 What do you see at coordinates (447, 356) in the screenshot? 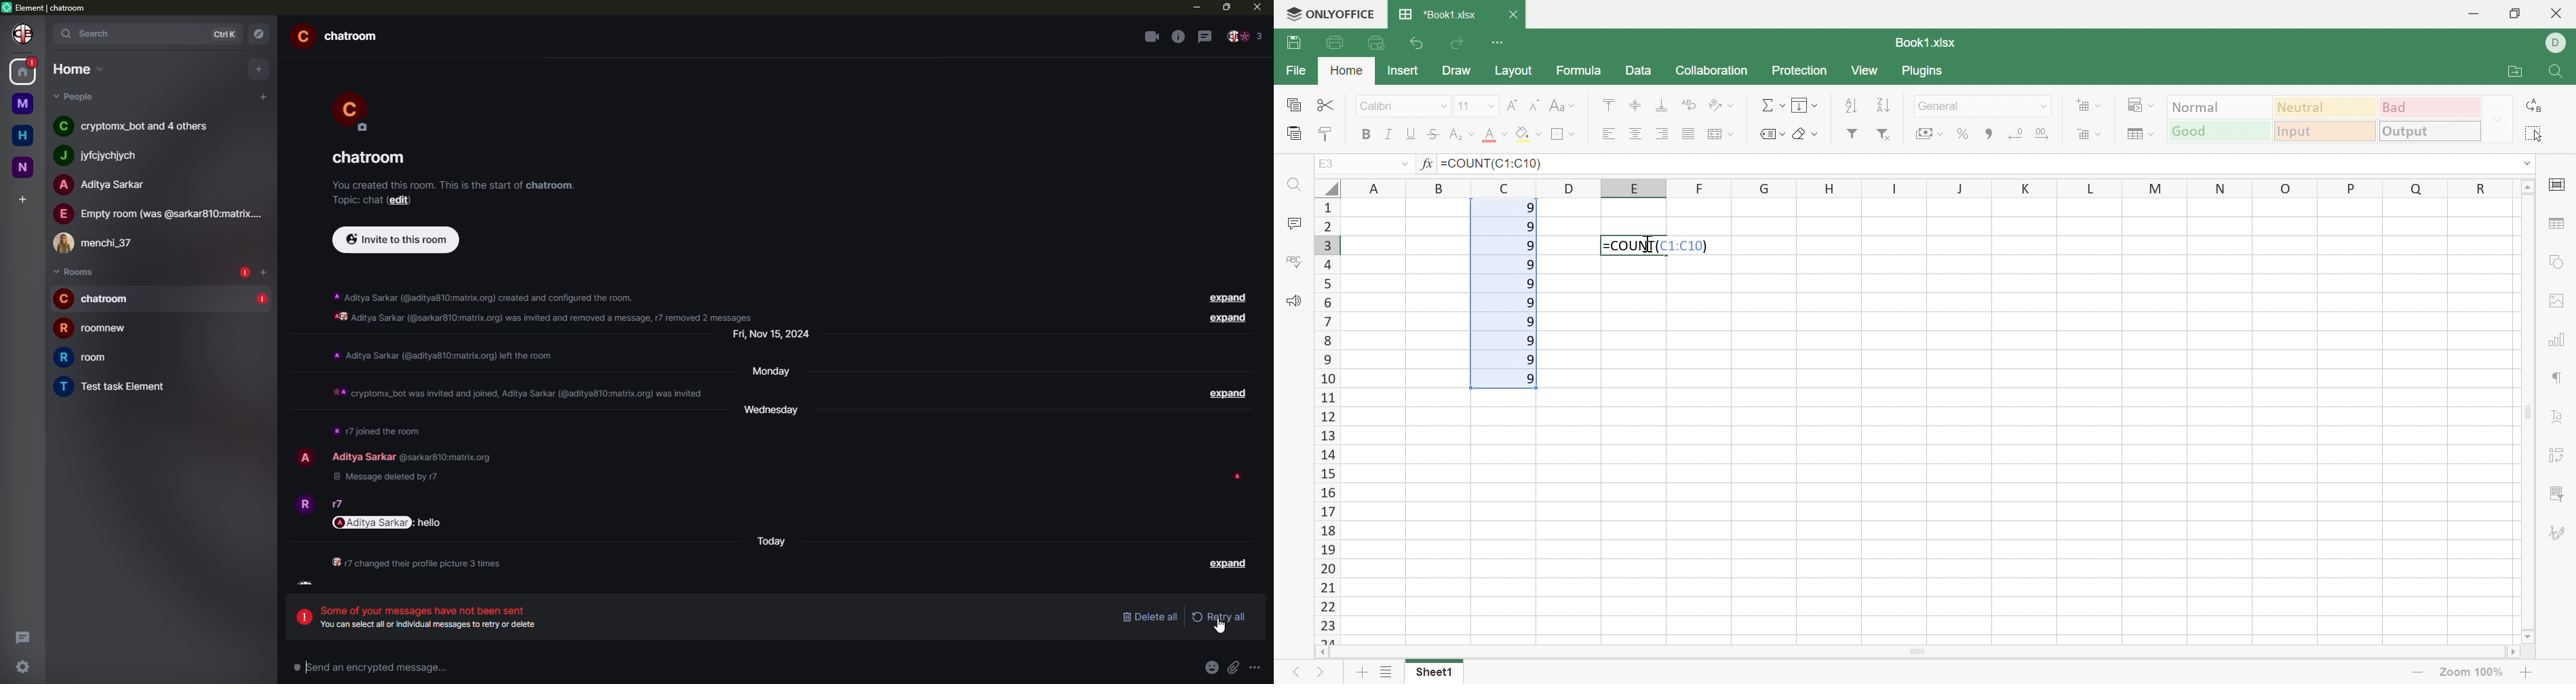
I see `info` at bounding box center [447, 356].